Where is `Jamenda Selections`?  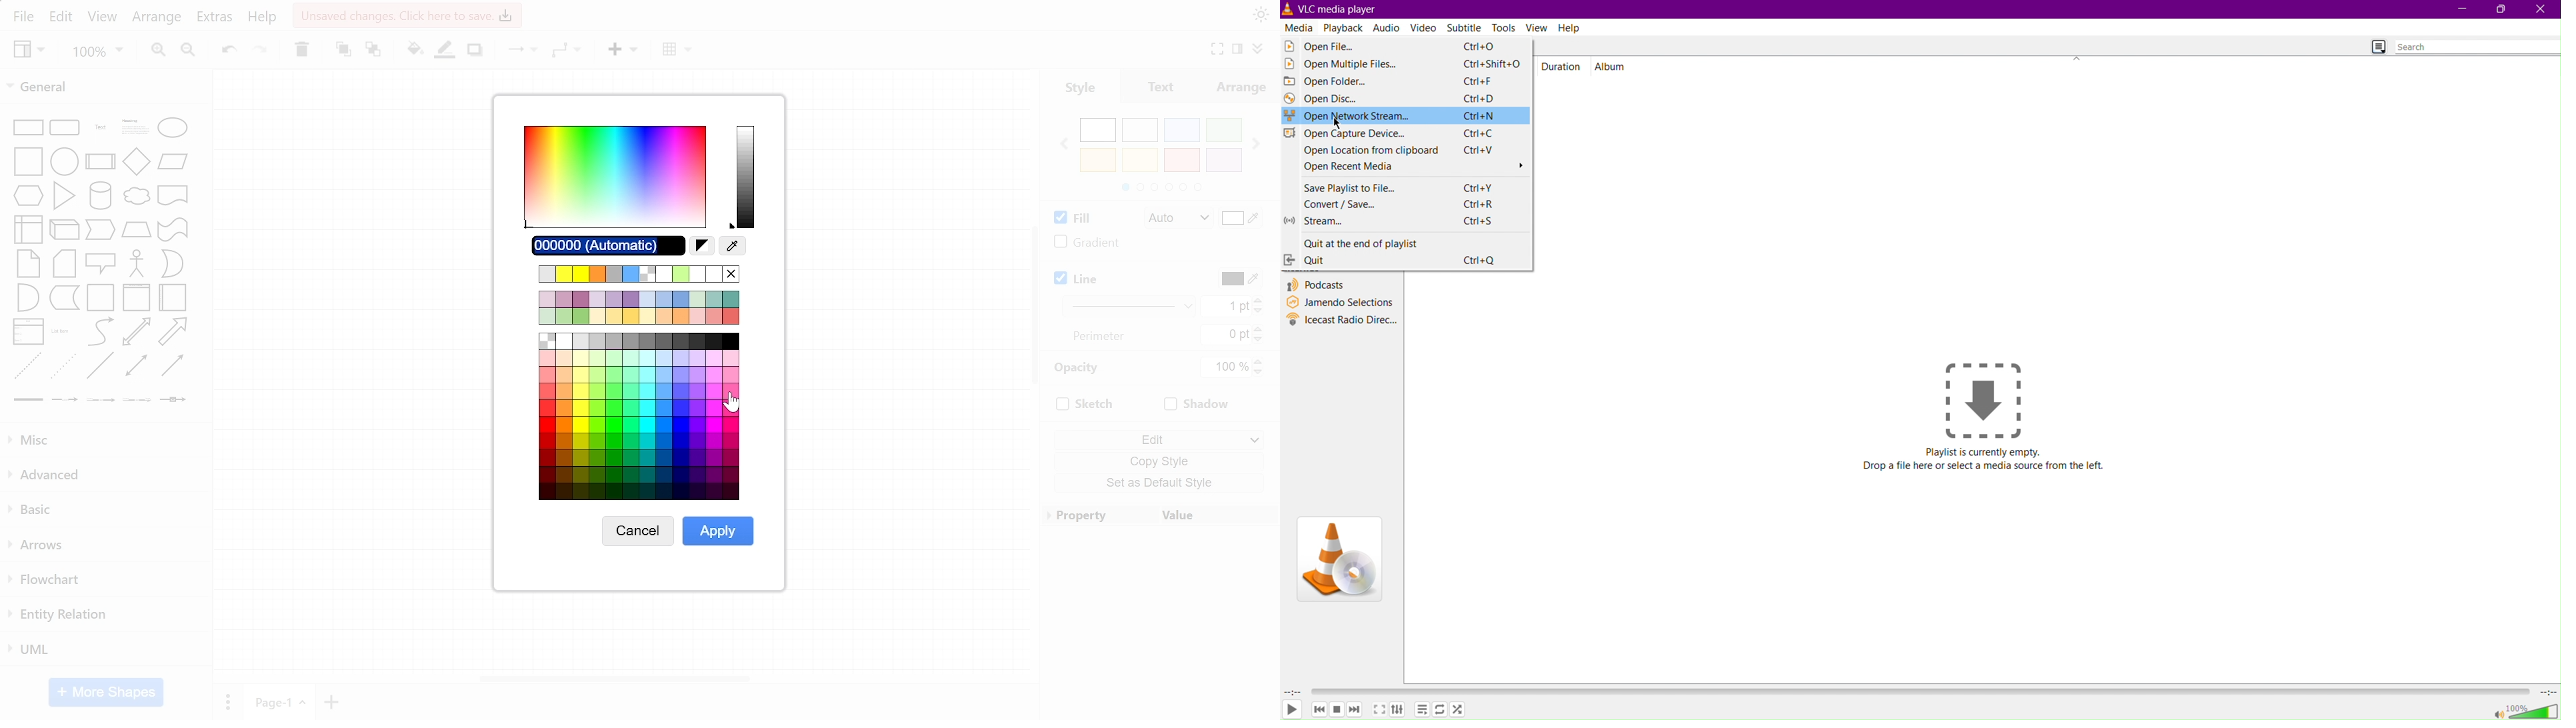
Jamenda Selections is located at coordinates (1340, 302).